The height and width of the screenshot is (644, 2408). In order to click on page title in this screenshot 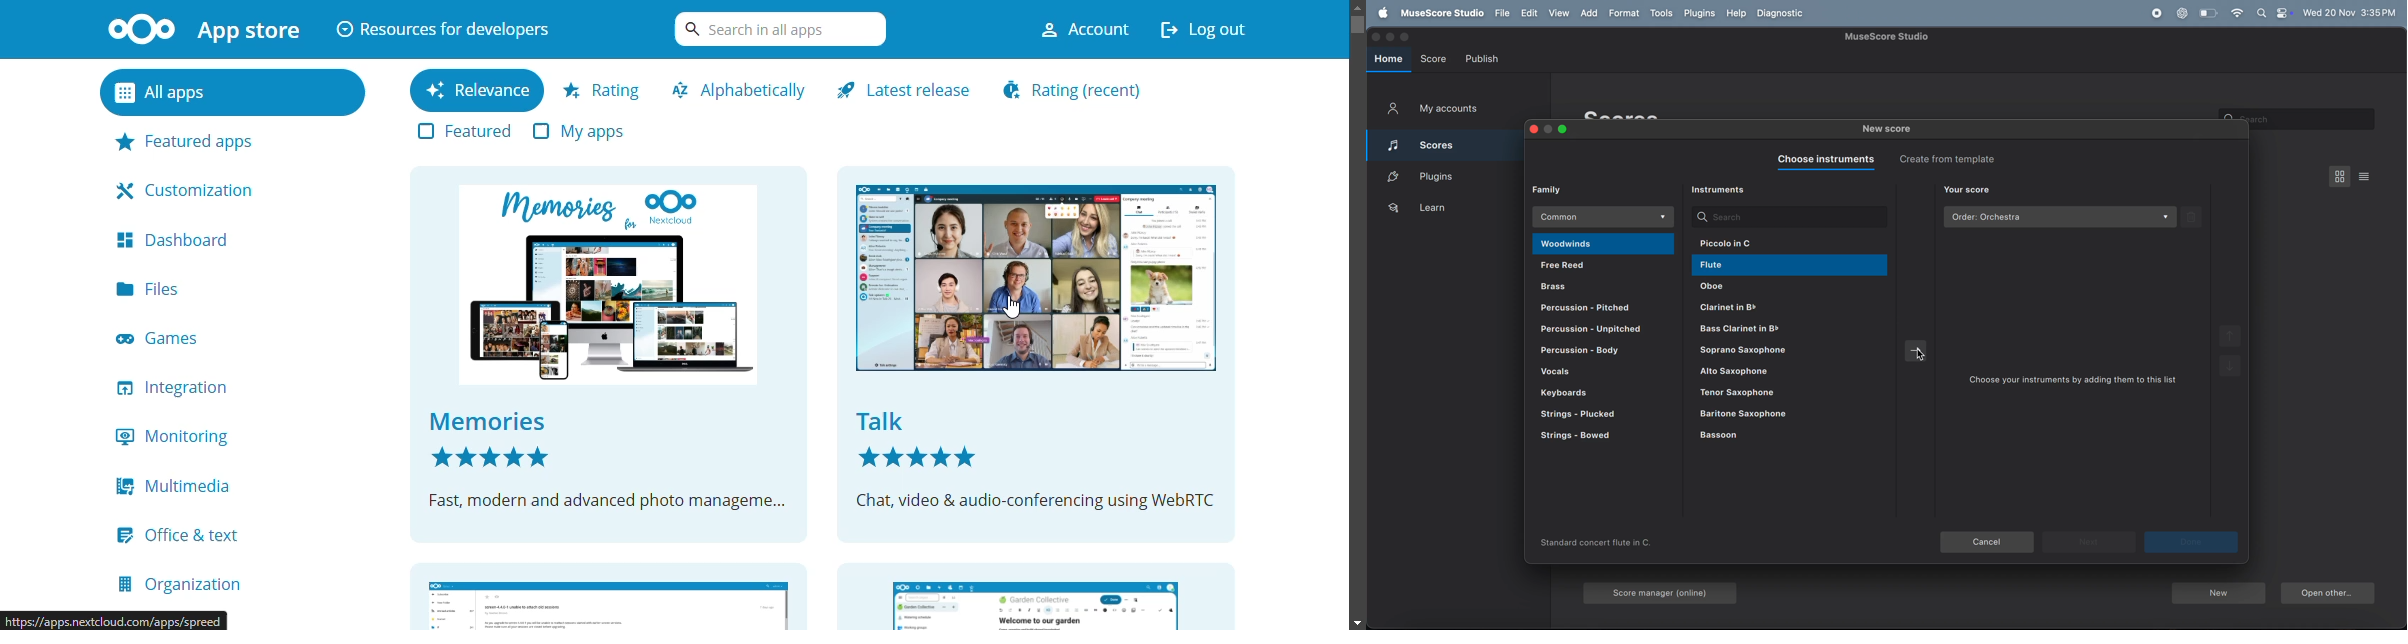, I will do `click(1889, 37)`.